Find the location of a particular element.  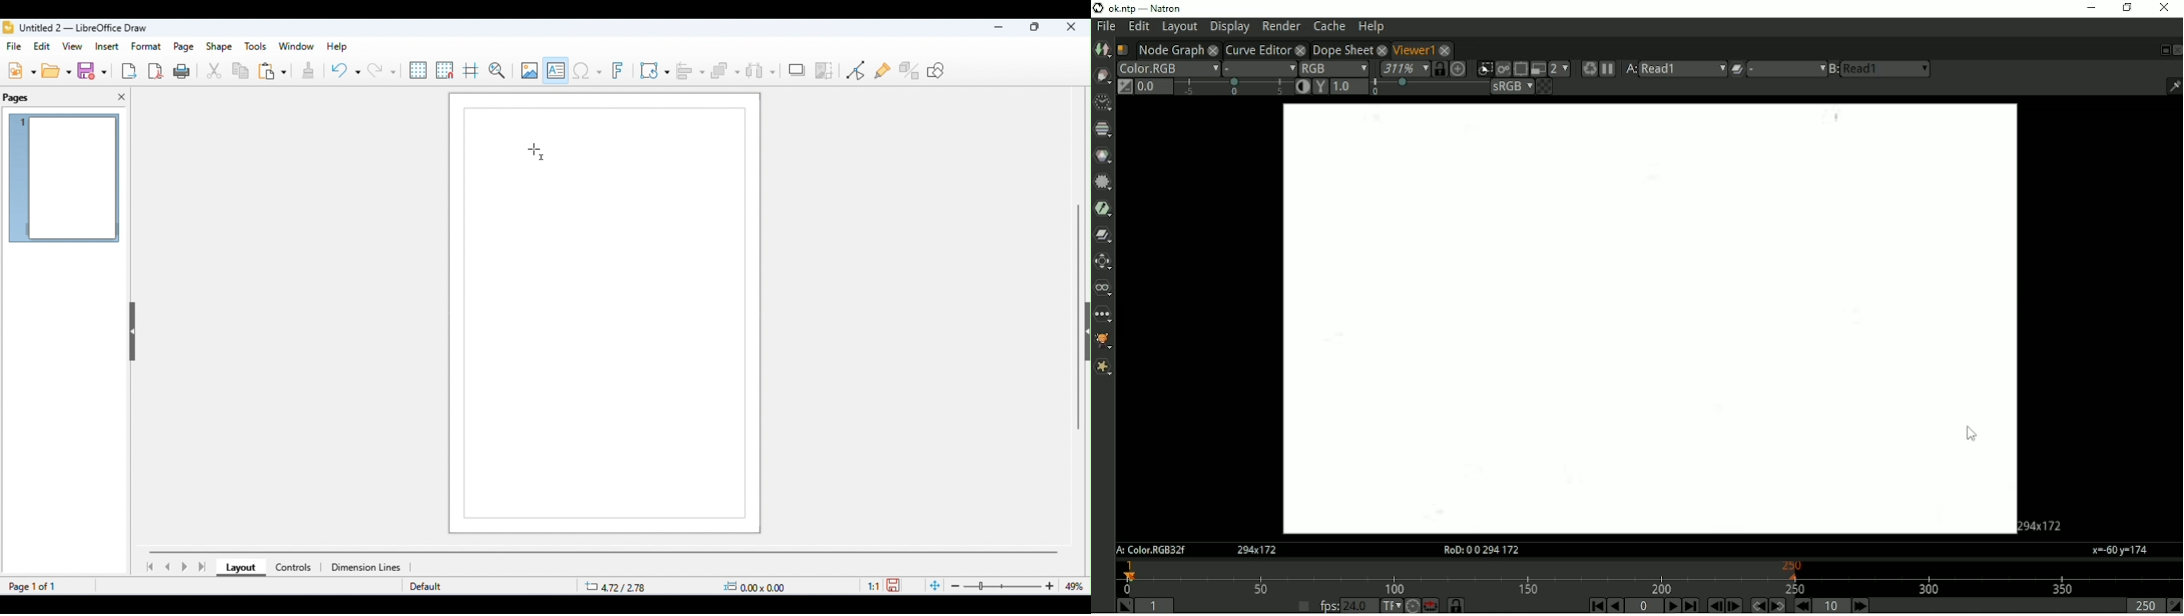

file is located at coordinates (16, 47).